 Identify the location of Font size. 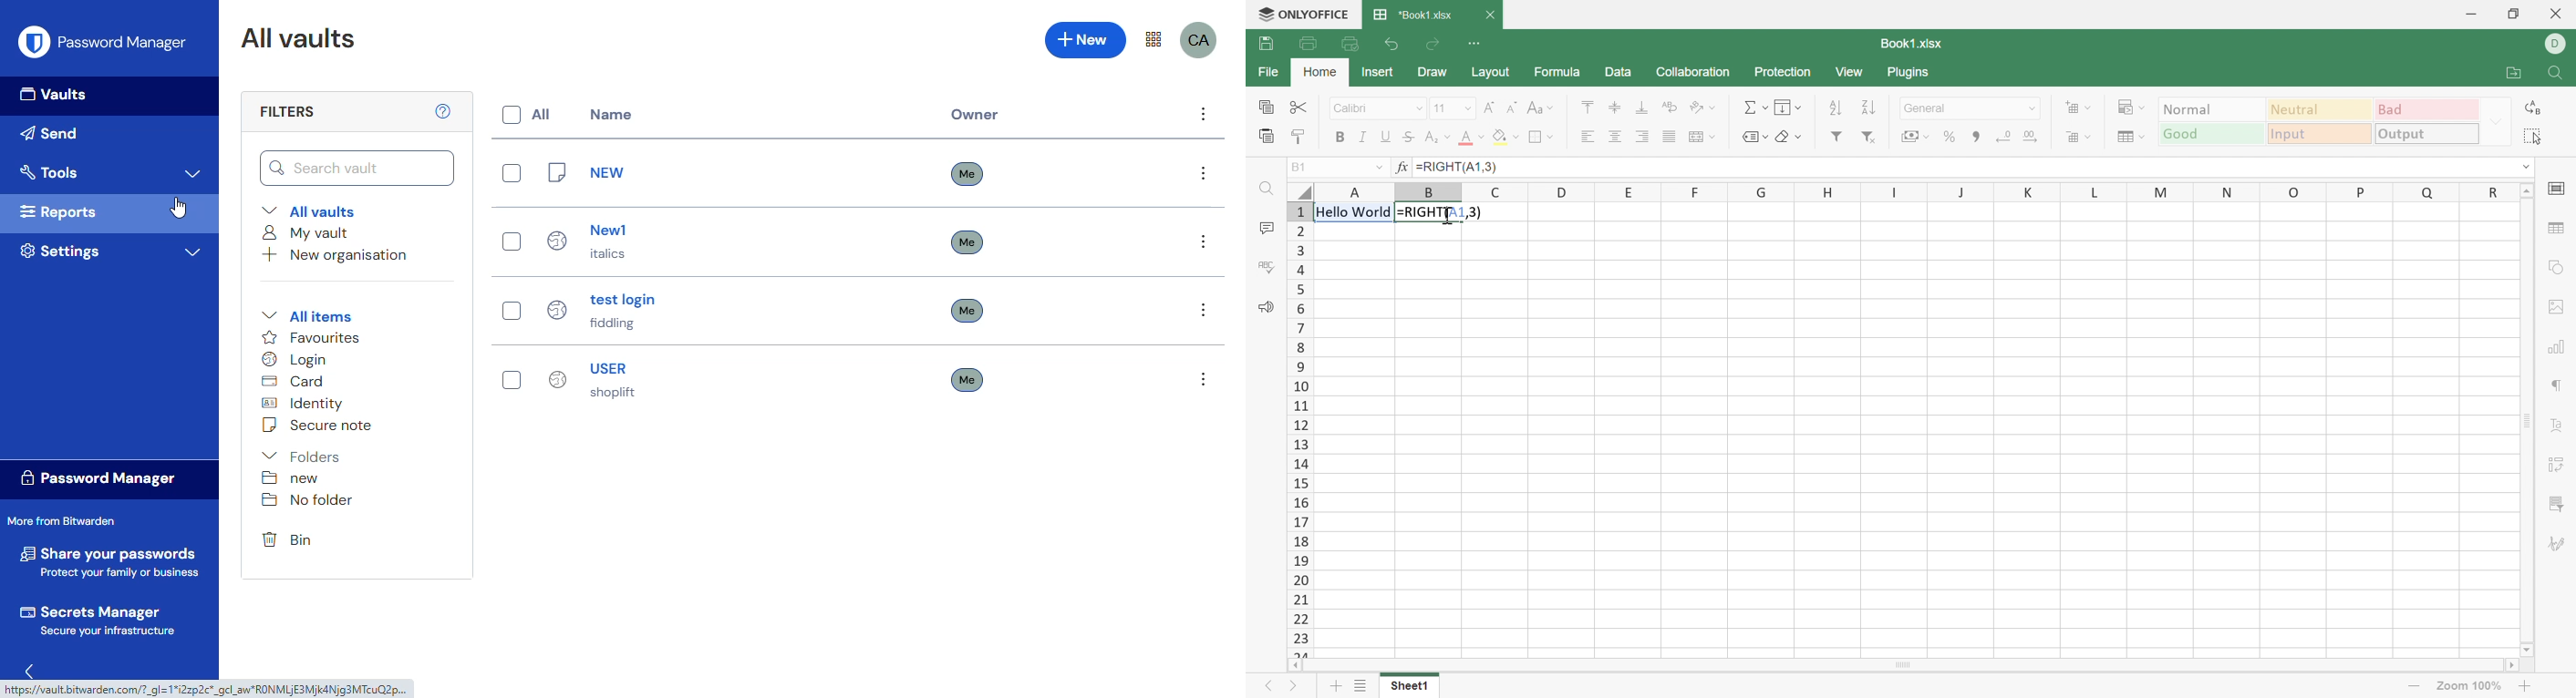
(1453, 108).